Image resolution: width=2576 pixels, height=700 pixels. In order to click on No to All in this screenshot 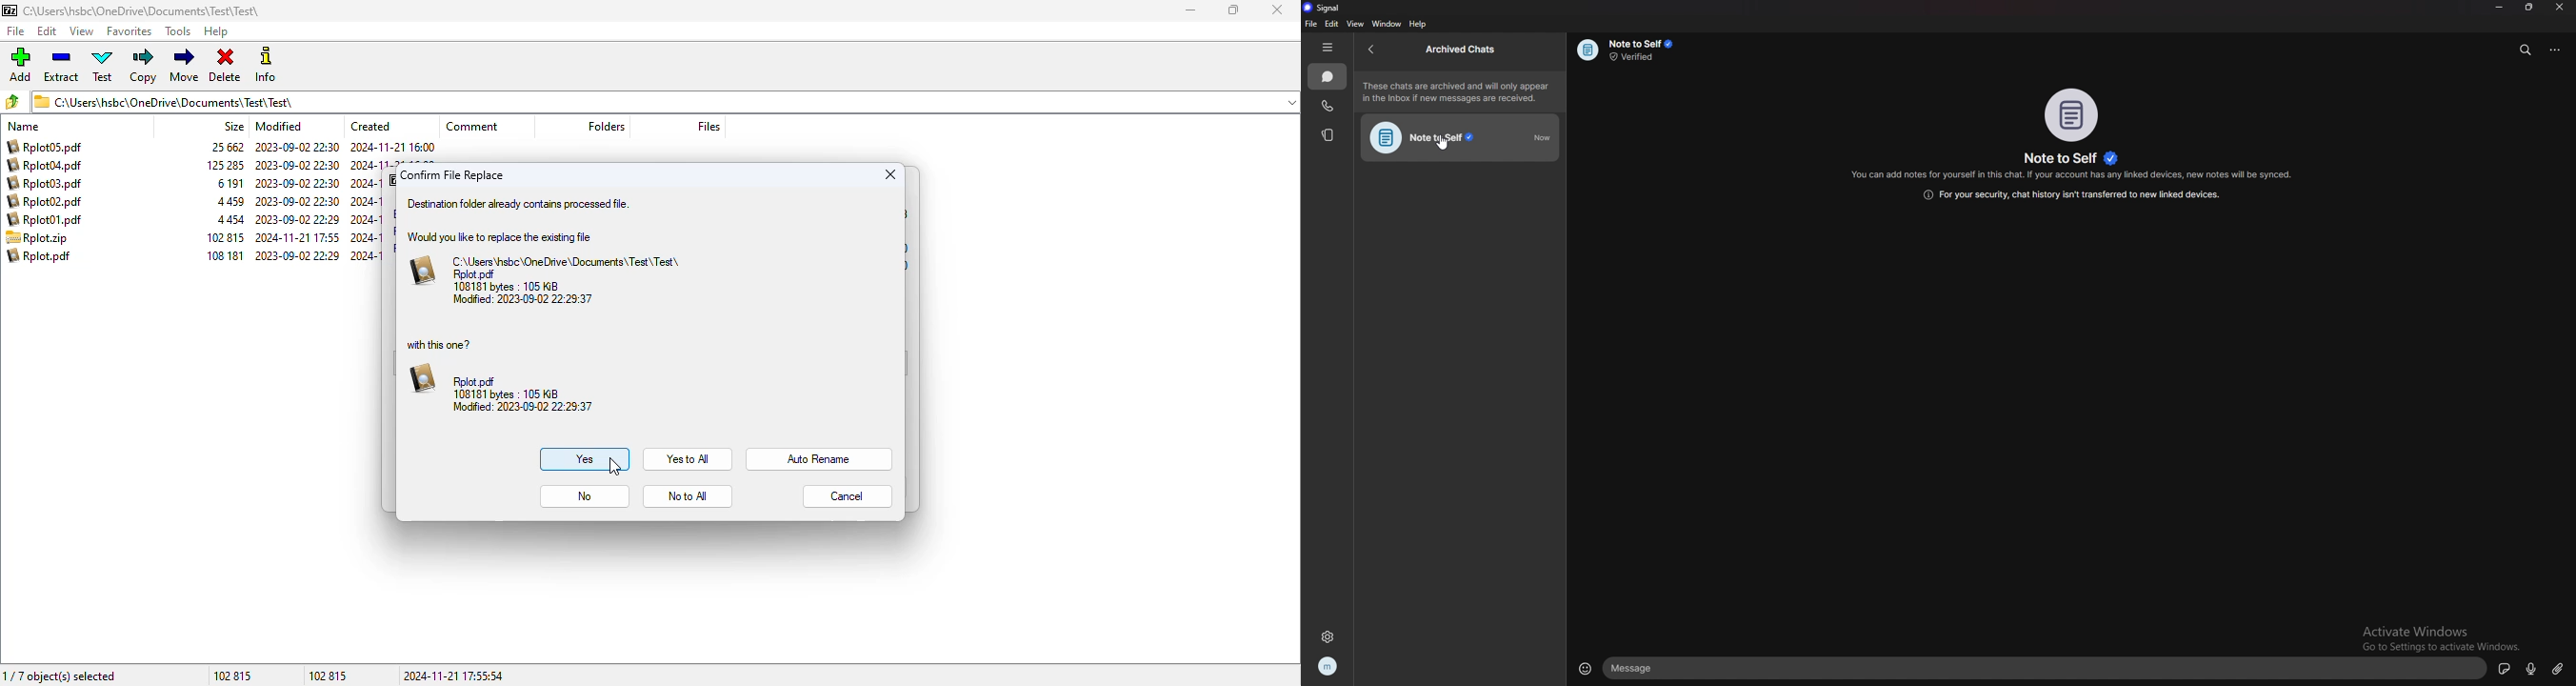, I will do `click(689, 495)`.